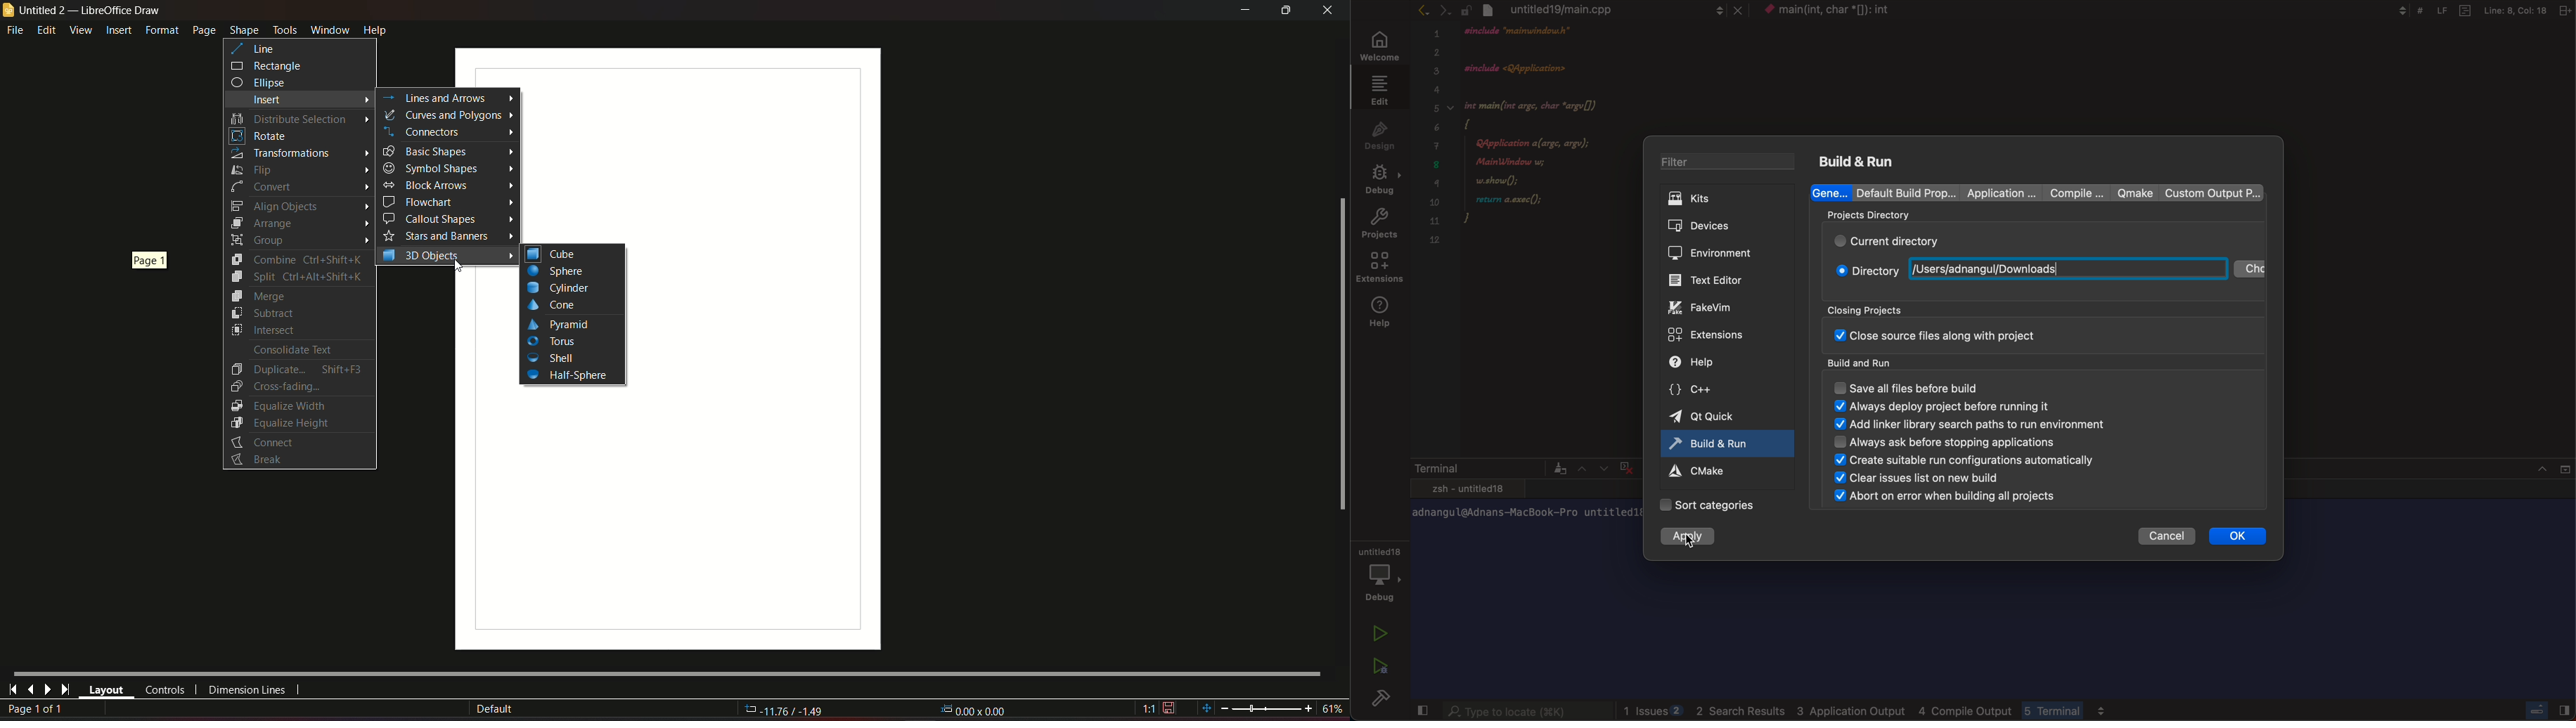 This screenshot has height=728, width=2576. What do you see at coordinates (2545, 709) in the screenshot?
I see `close slidebar` at bounding box center [2545, 709].